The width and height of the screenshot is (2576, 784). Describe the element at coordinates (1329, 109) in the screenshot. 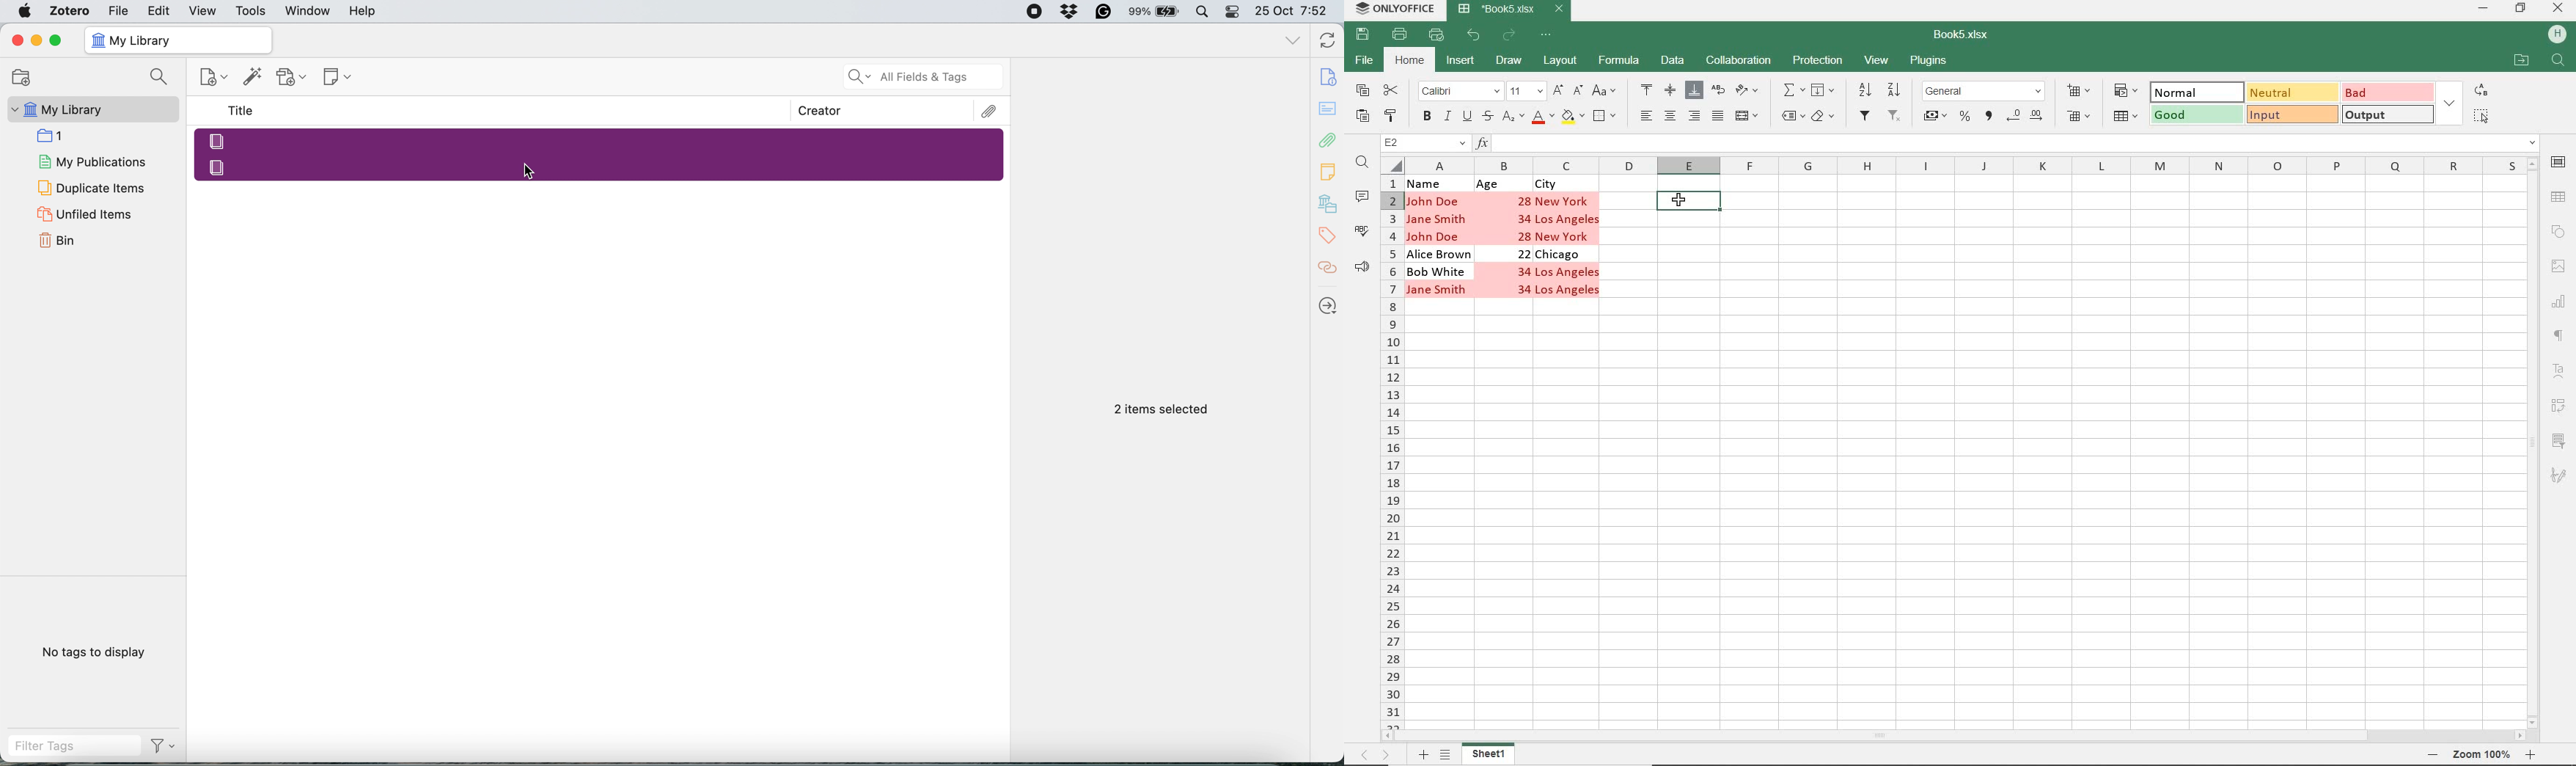

I see `notes` at that location.